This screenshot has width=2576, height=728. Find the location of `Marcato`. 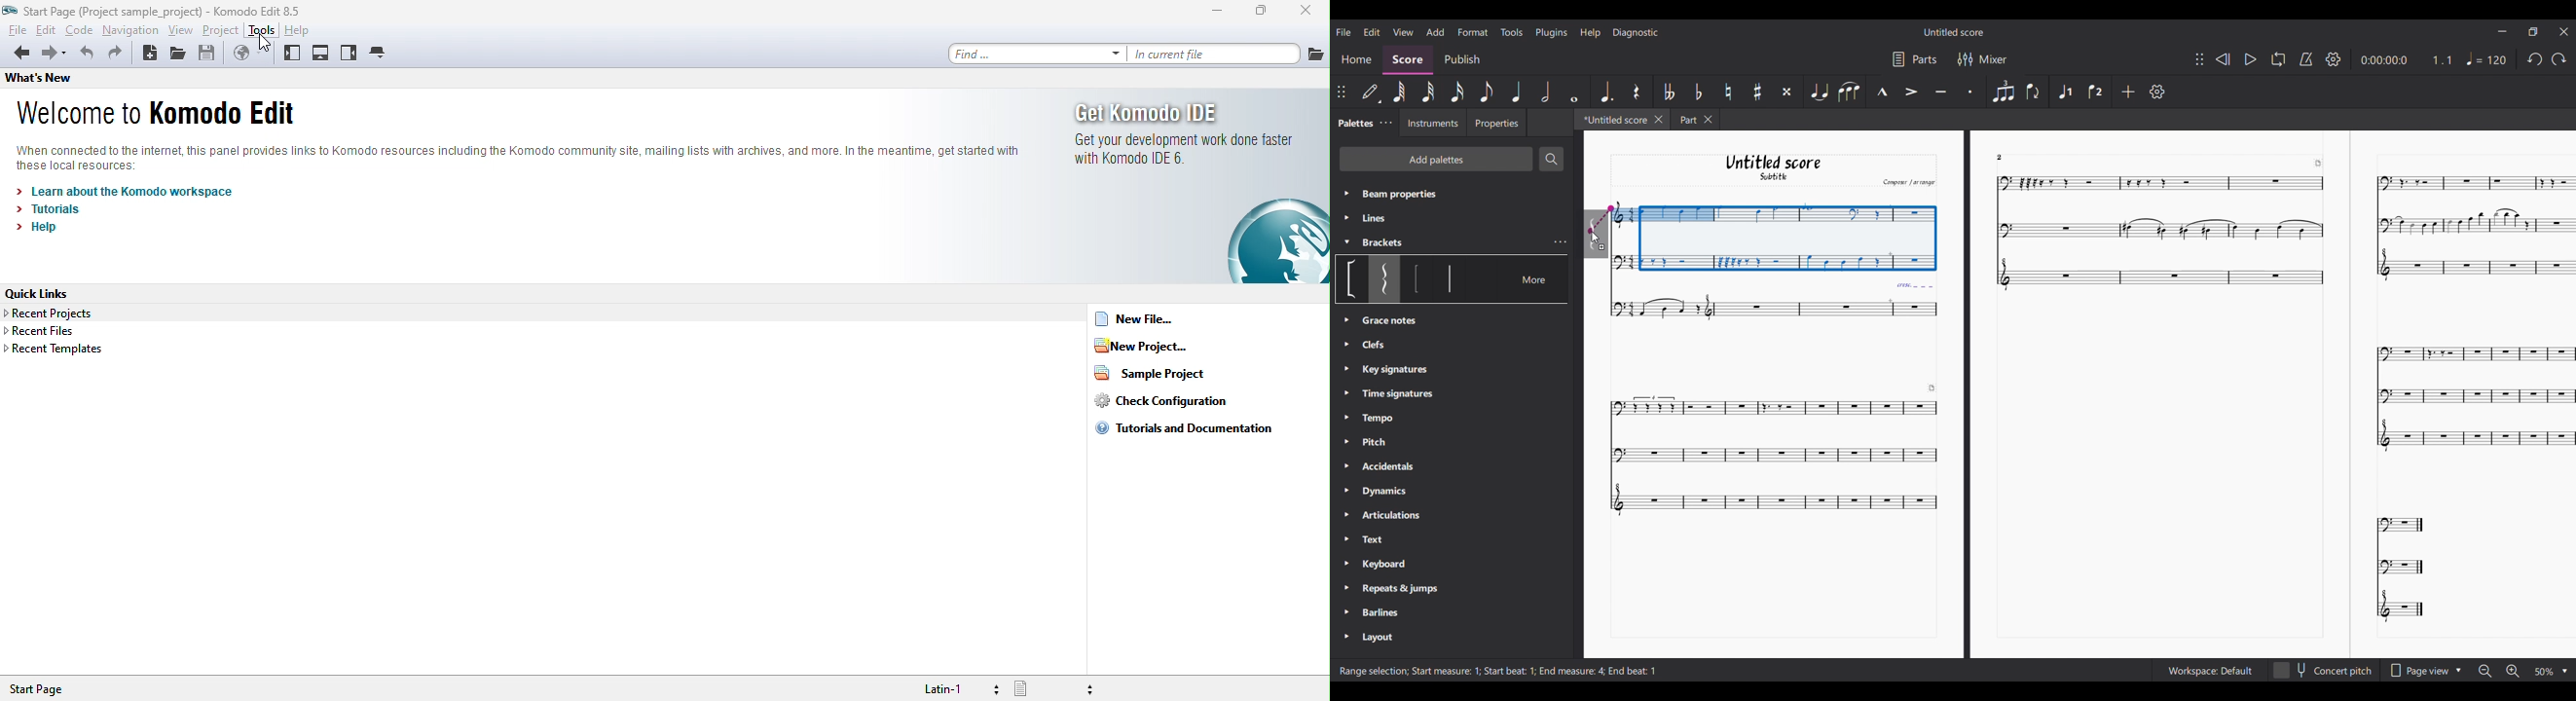

Marcato is located at coordinates (1882, 92).